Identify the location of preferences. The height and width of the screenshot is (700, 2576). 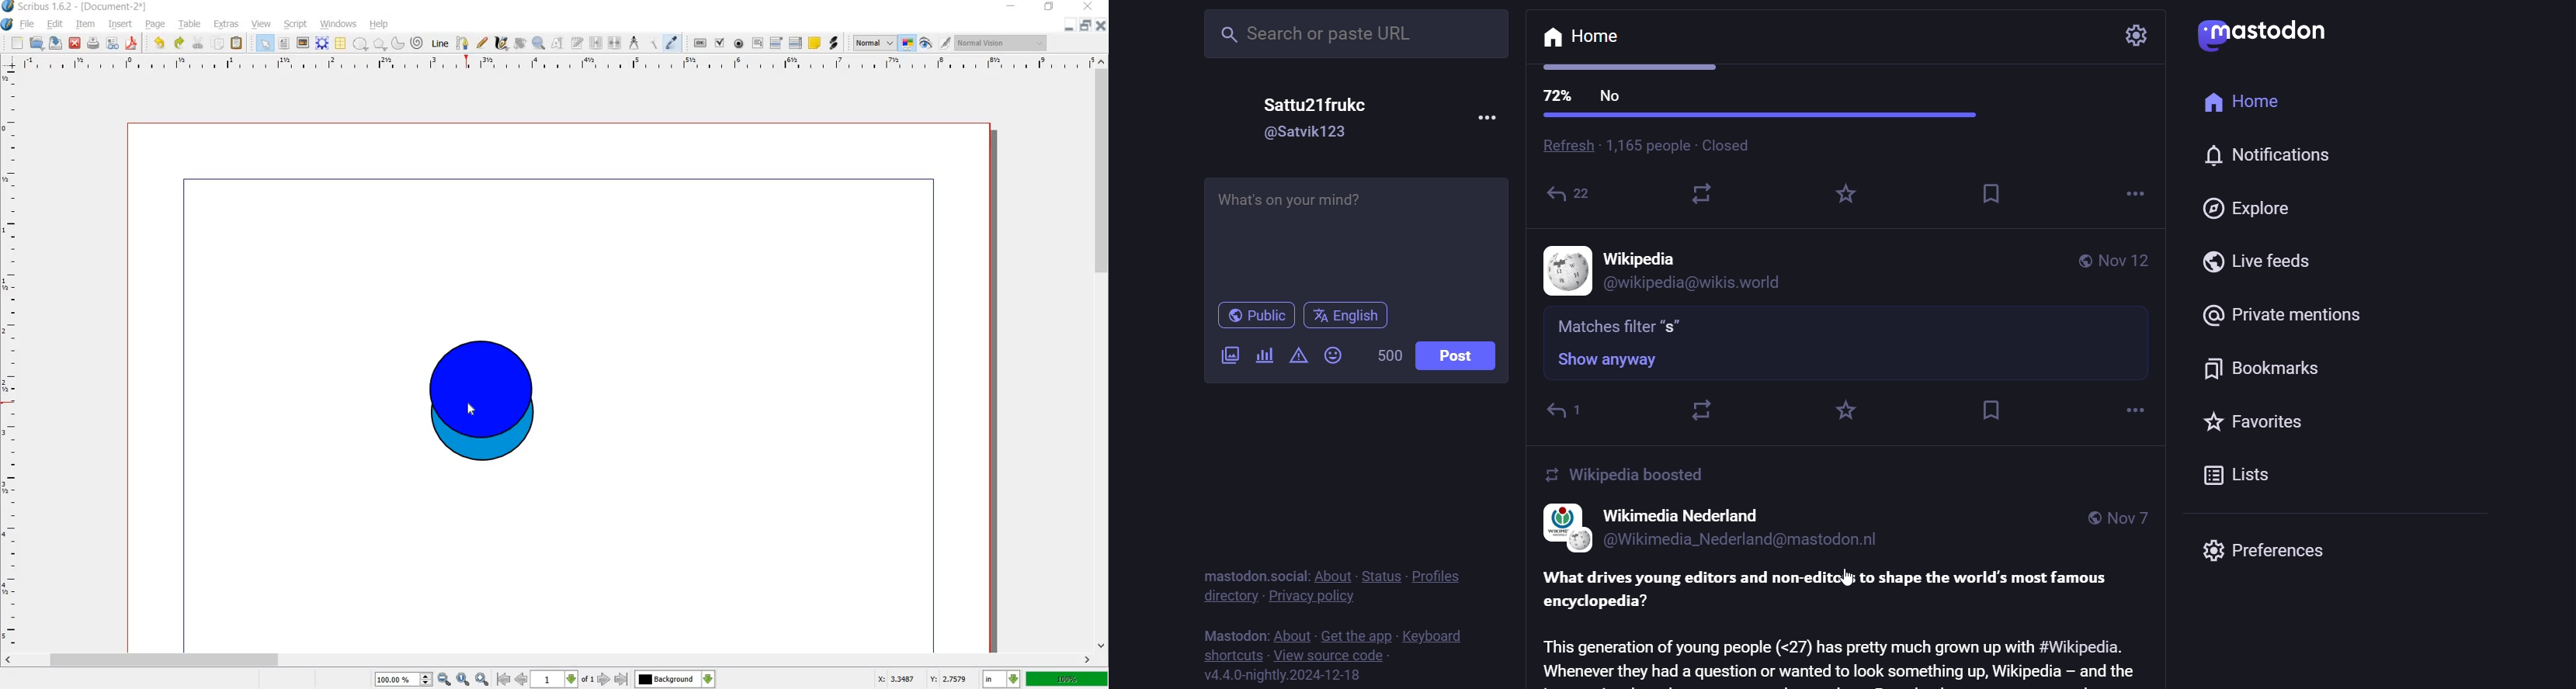
(2266, 548).